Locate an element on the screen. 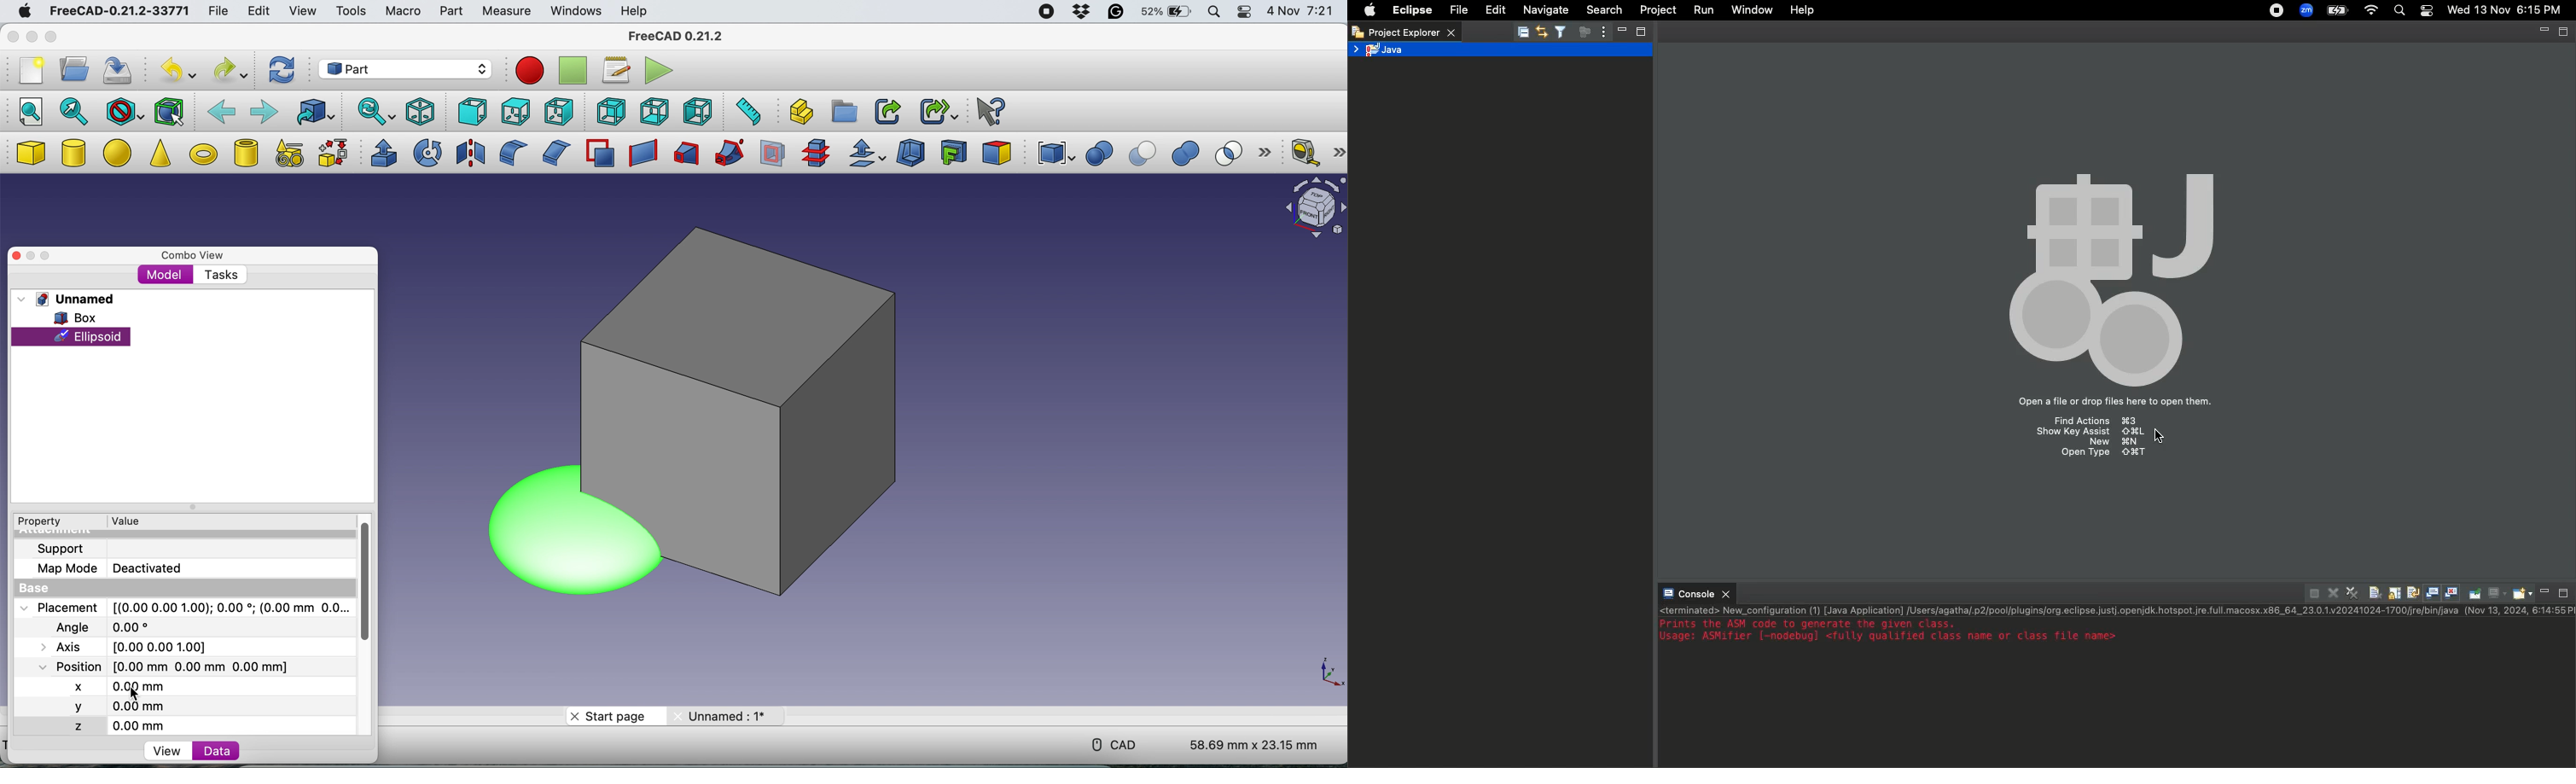  Angle 0.00 degree is located at coordinates (100, 625).